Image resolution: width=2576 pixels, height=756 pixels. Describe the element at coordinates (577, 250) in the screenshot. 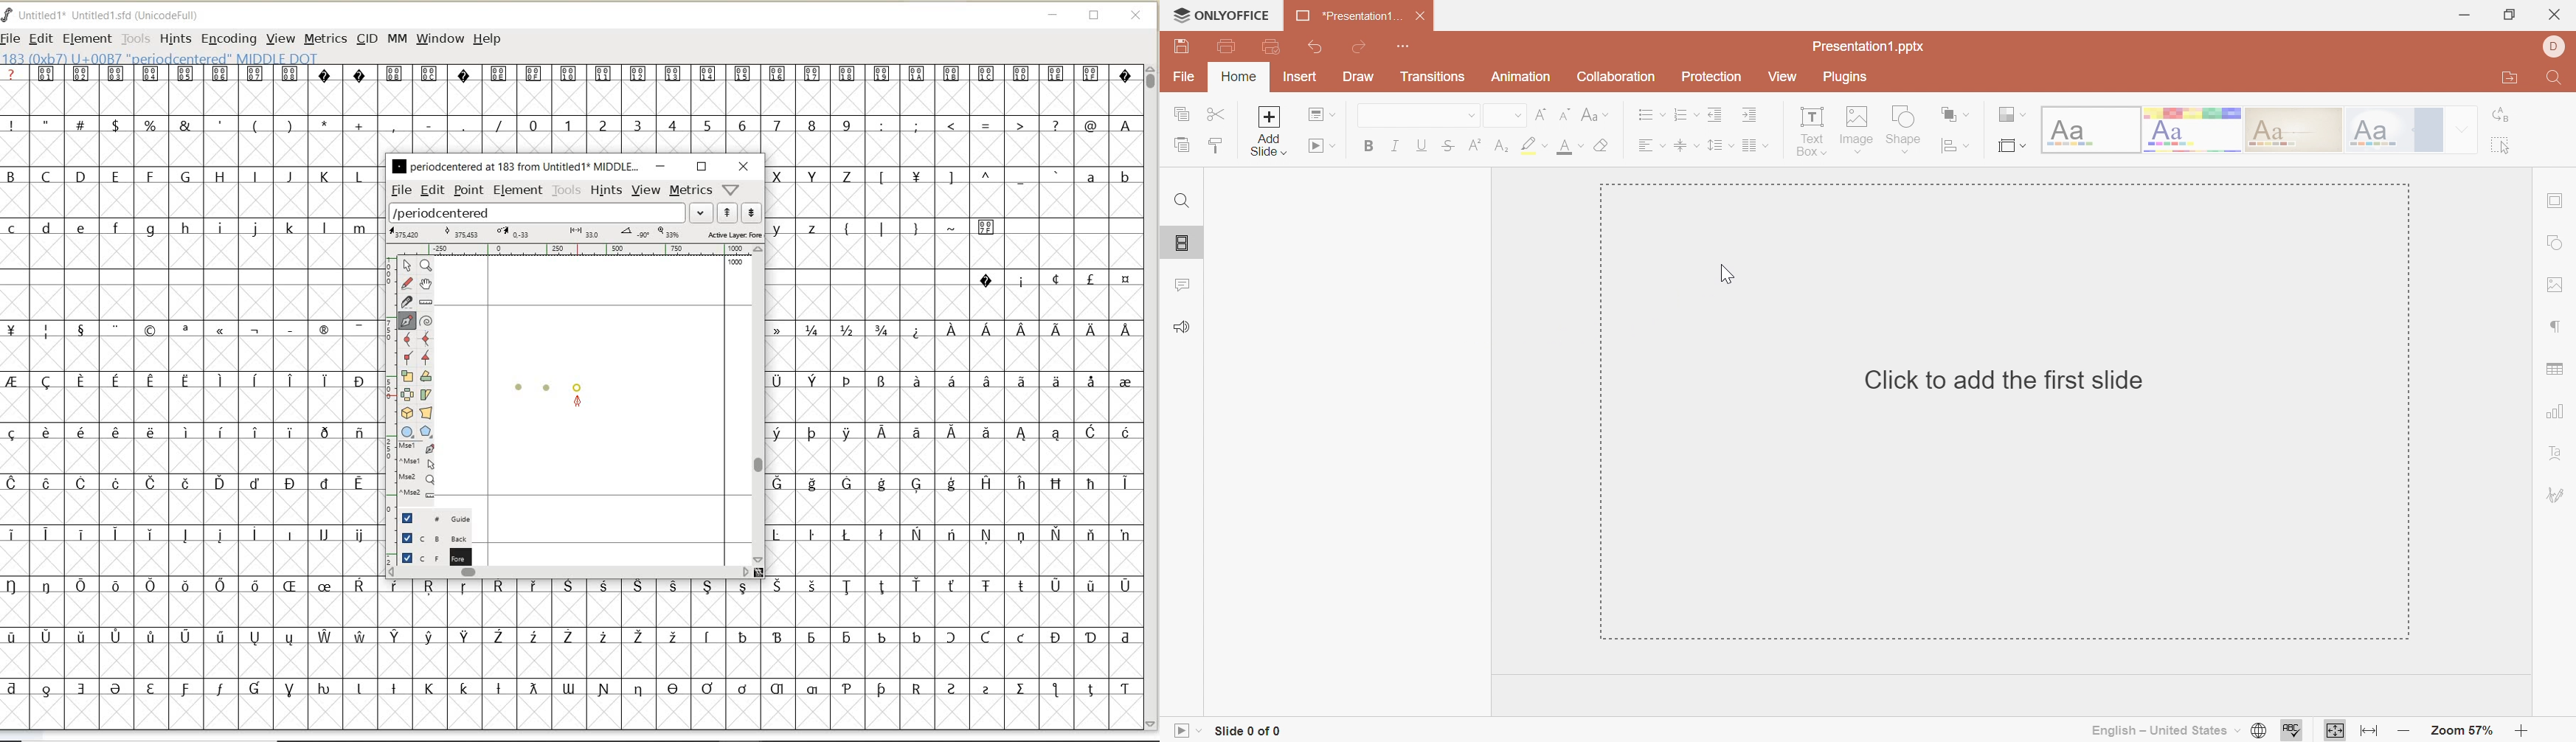

I see `ruler` at that location.